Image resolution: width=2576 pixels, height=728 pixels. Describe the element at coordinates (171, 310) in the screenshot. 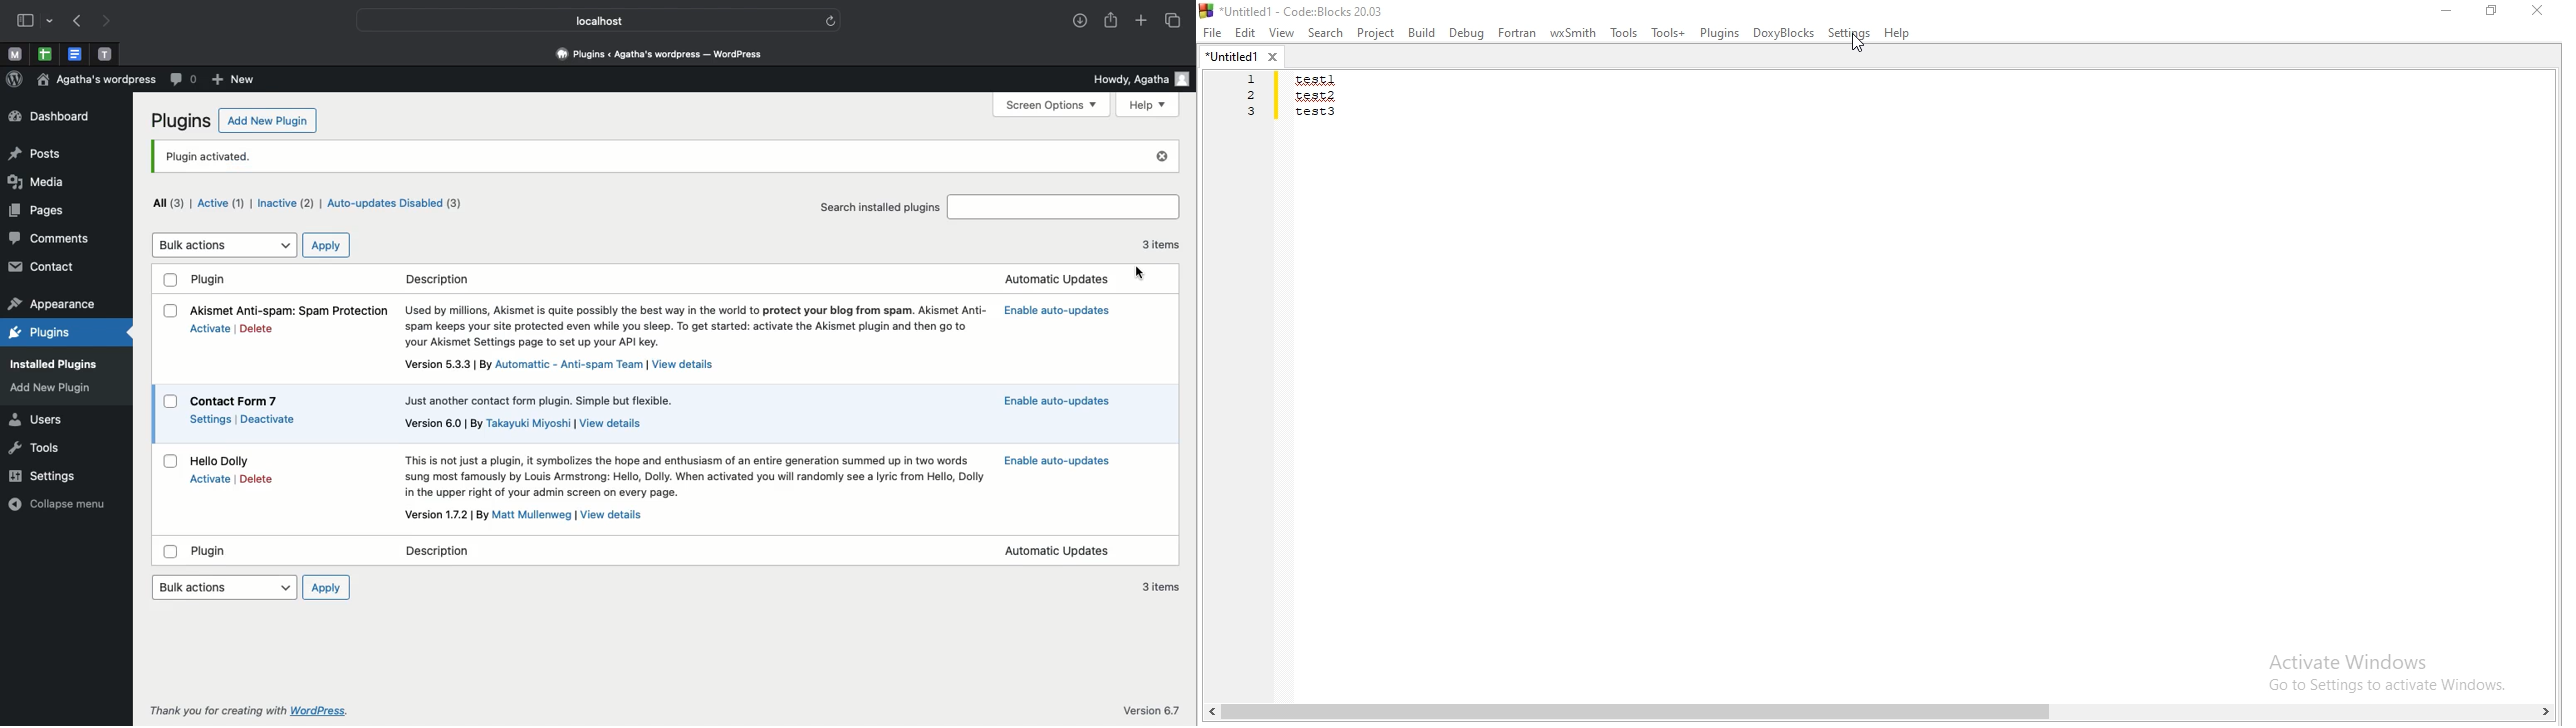

I see `Checkbox` at that location.